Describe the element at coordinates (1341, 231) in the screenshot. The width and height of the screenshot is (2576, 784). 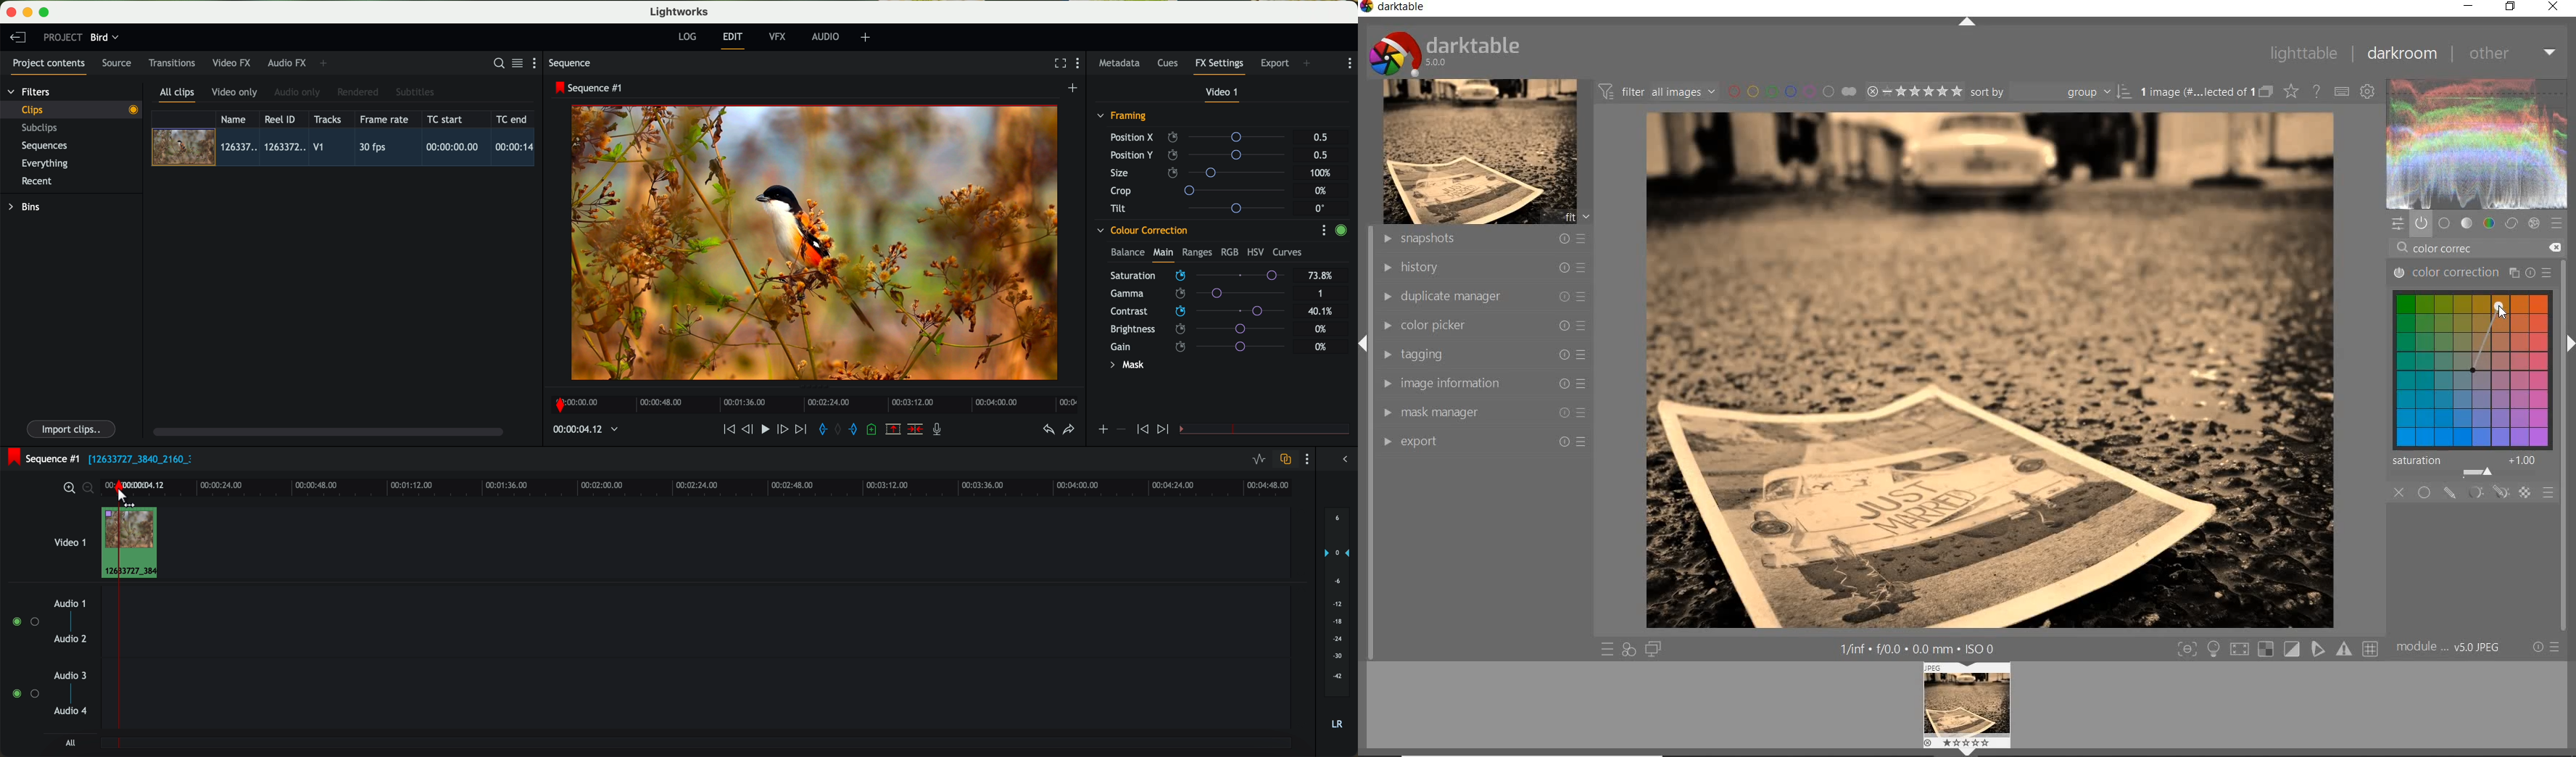
I see `enable` at that location.